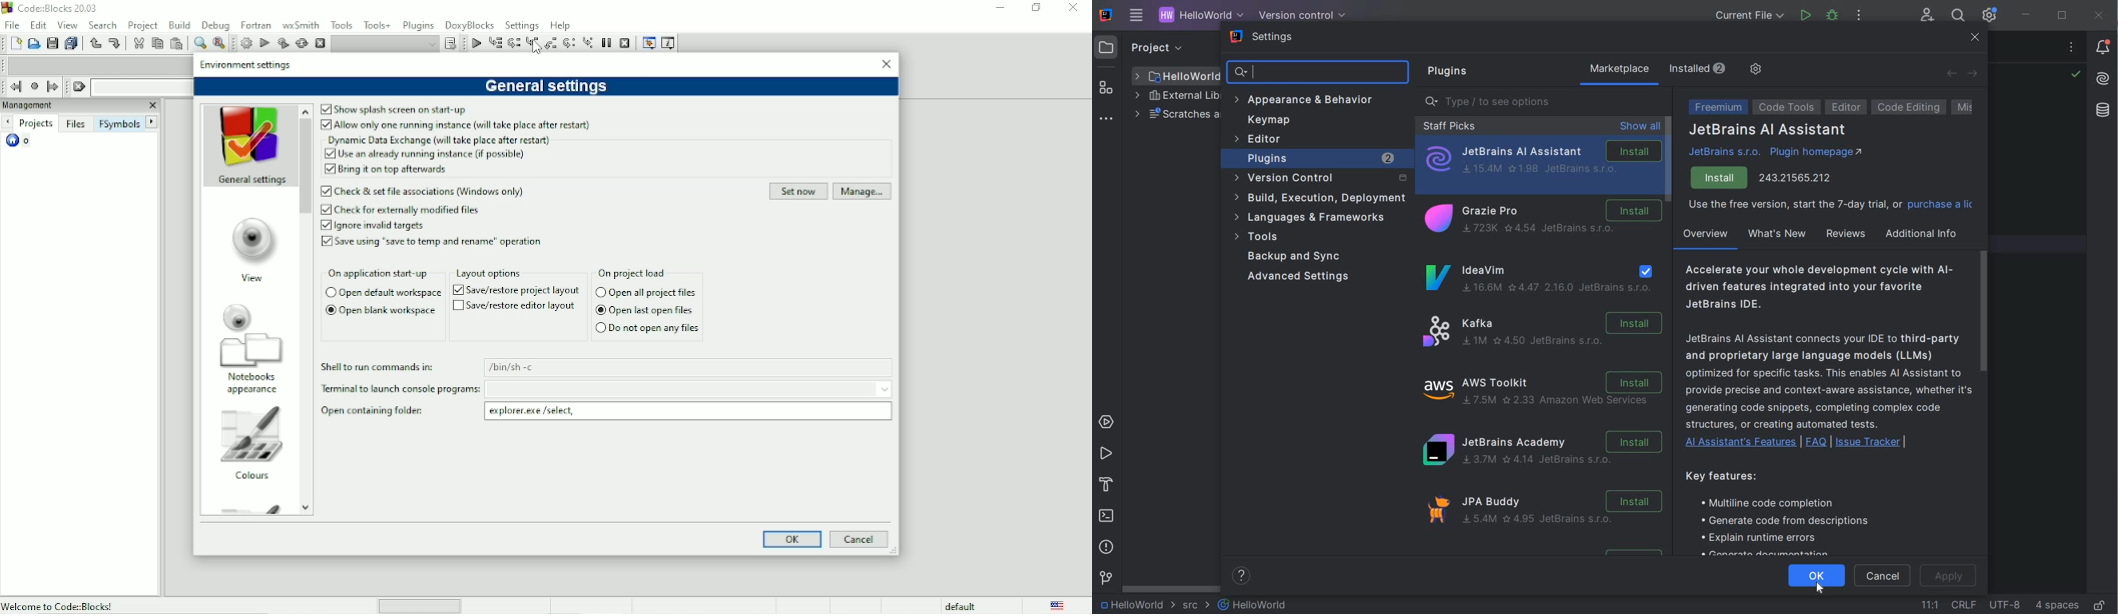  What do you see at coordinates (102, 25) in the screenshot?
I see `Search` at bounding box center [102, 25].